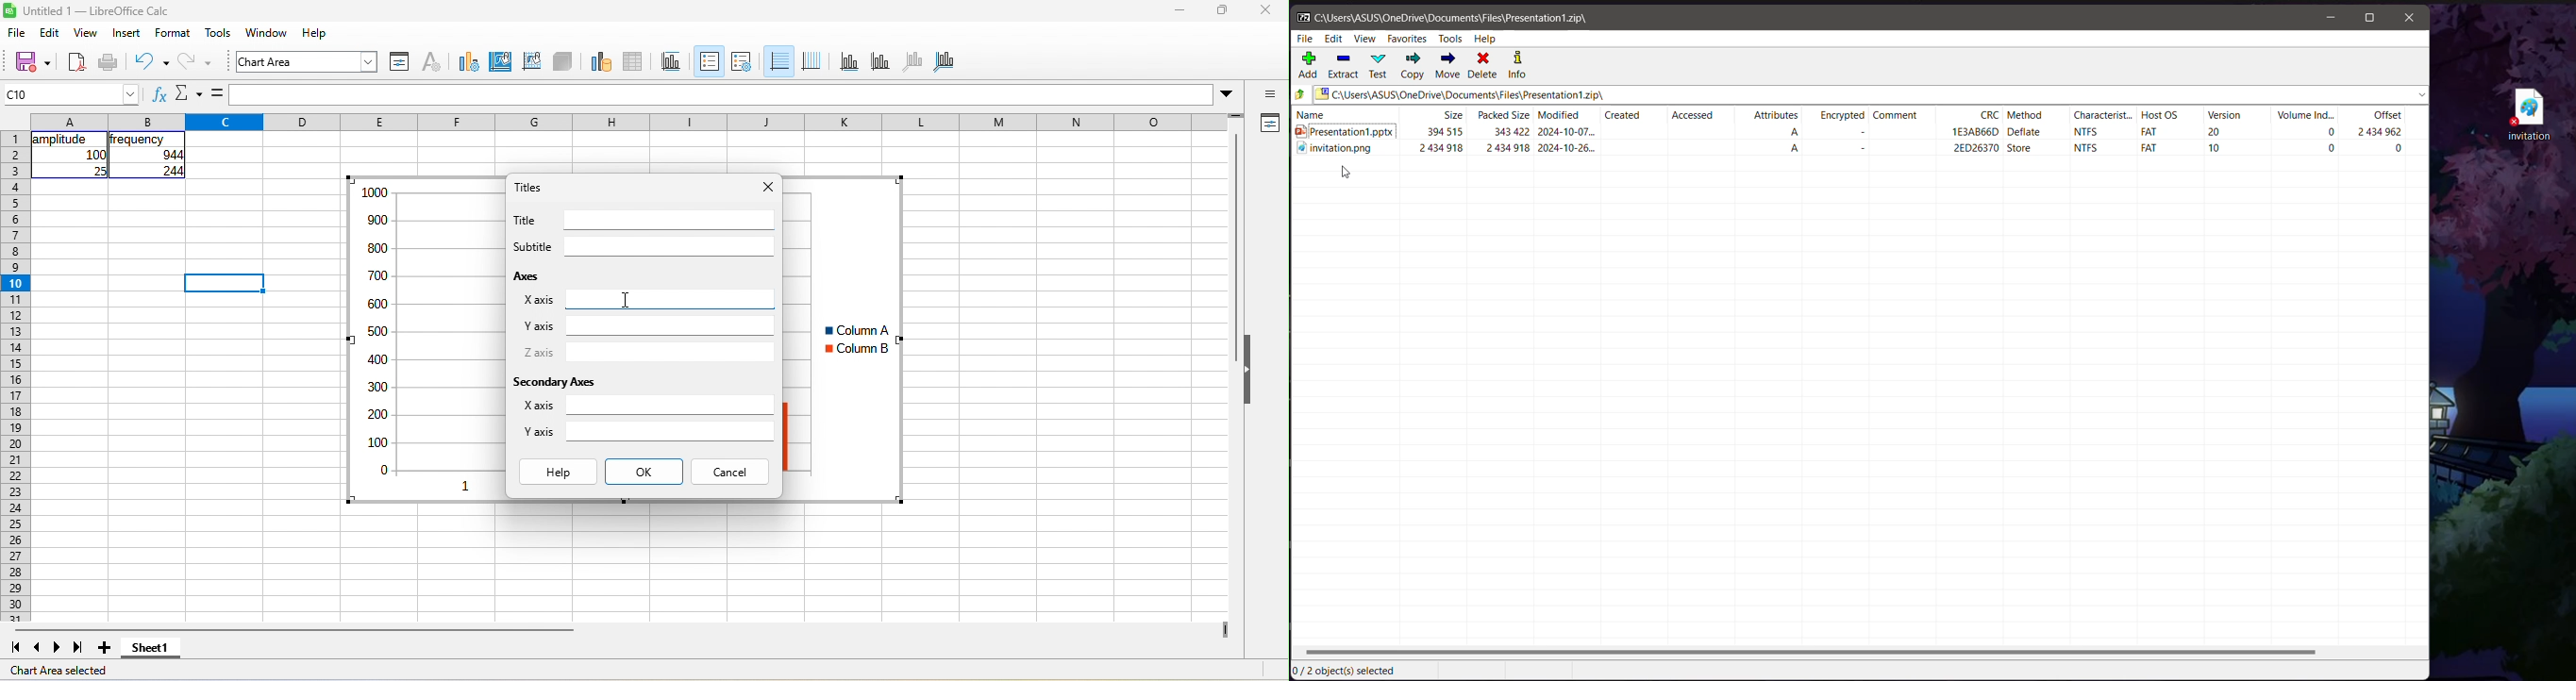  Describe the element at coordinates (195, 63) in the screenshot. I see `redo` at that location.